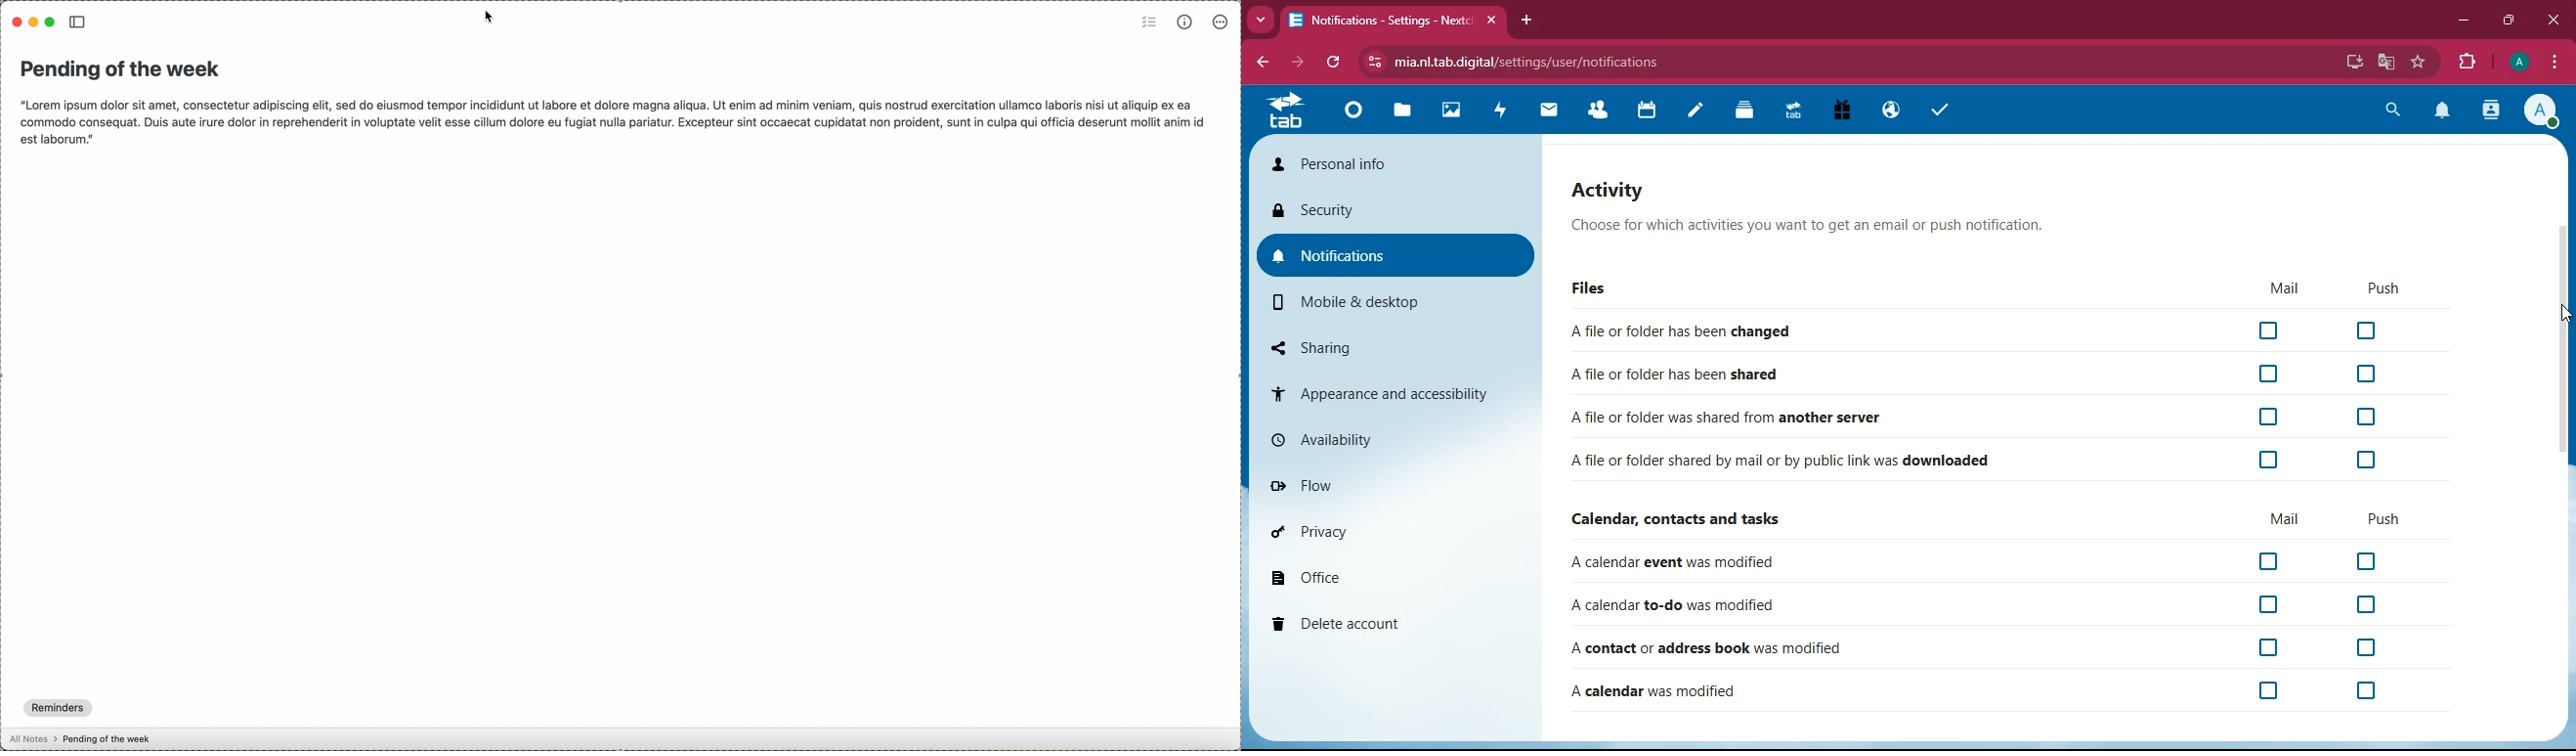 This screenshot has height=756, width=2576. I want to click on cursor, so click(491, 18).